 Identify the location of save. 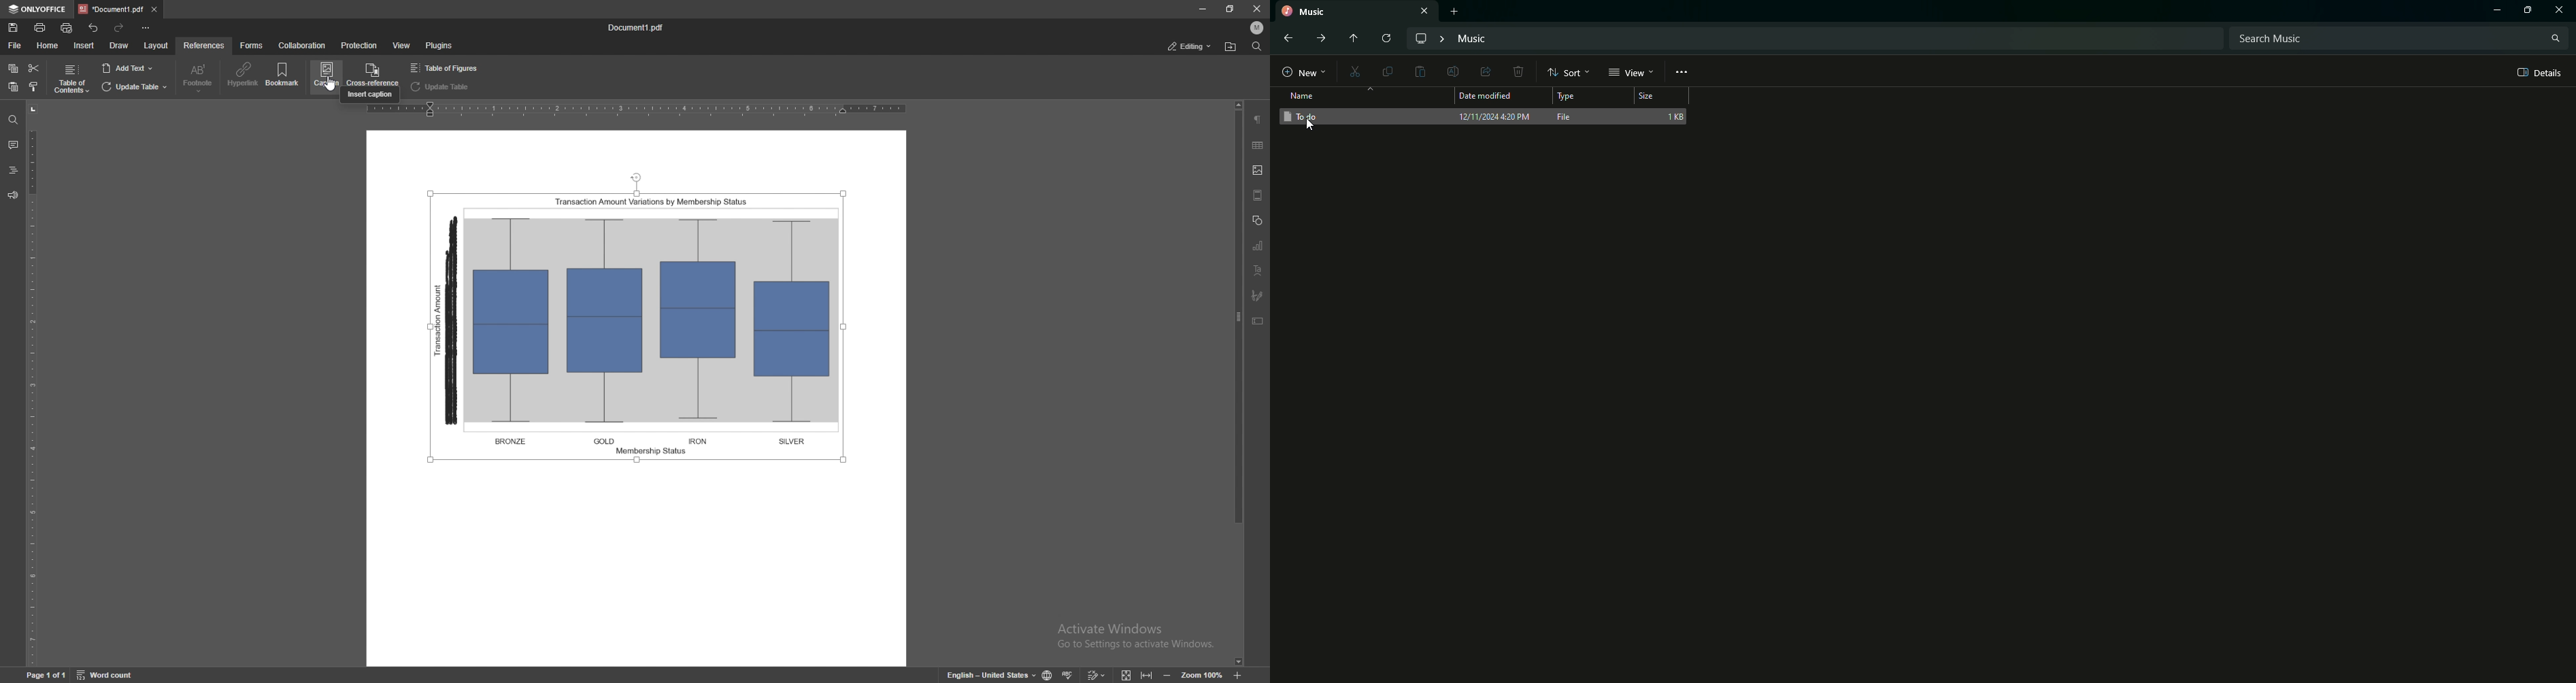
(14, 28).